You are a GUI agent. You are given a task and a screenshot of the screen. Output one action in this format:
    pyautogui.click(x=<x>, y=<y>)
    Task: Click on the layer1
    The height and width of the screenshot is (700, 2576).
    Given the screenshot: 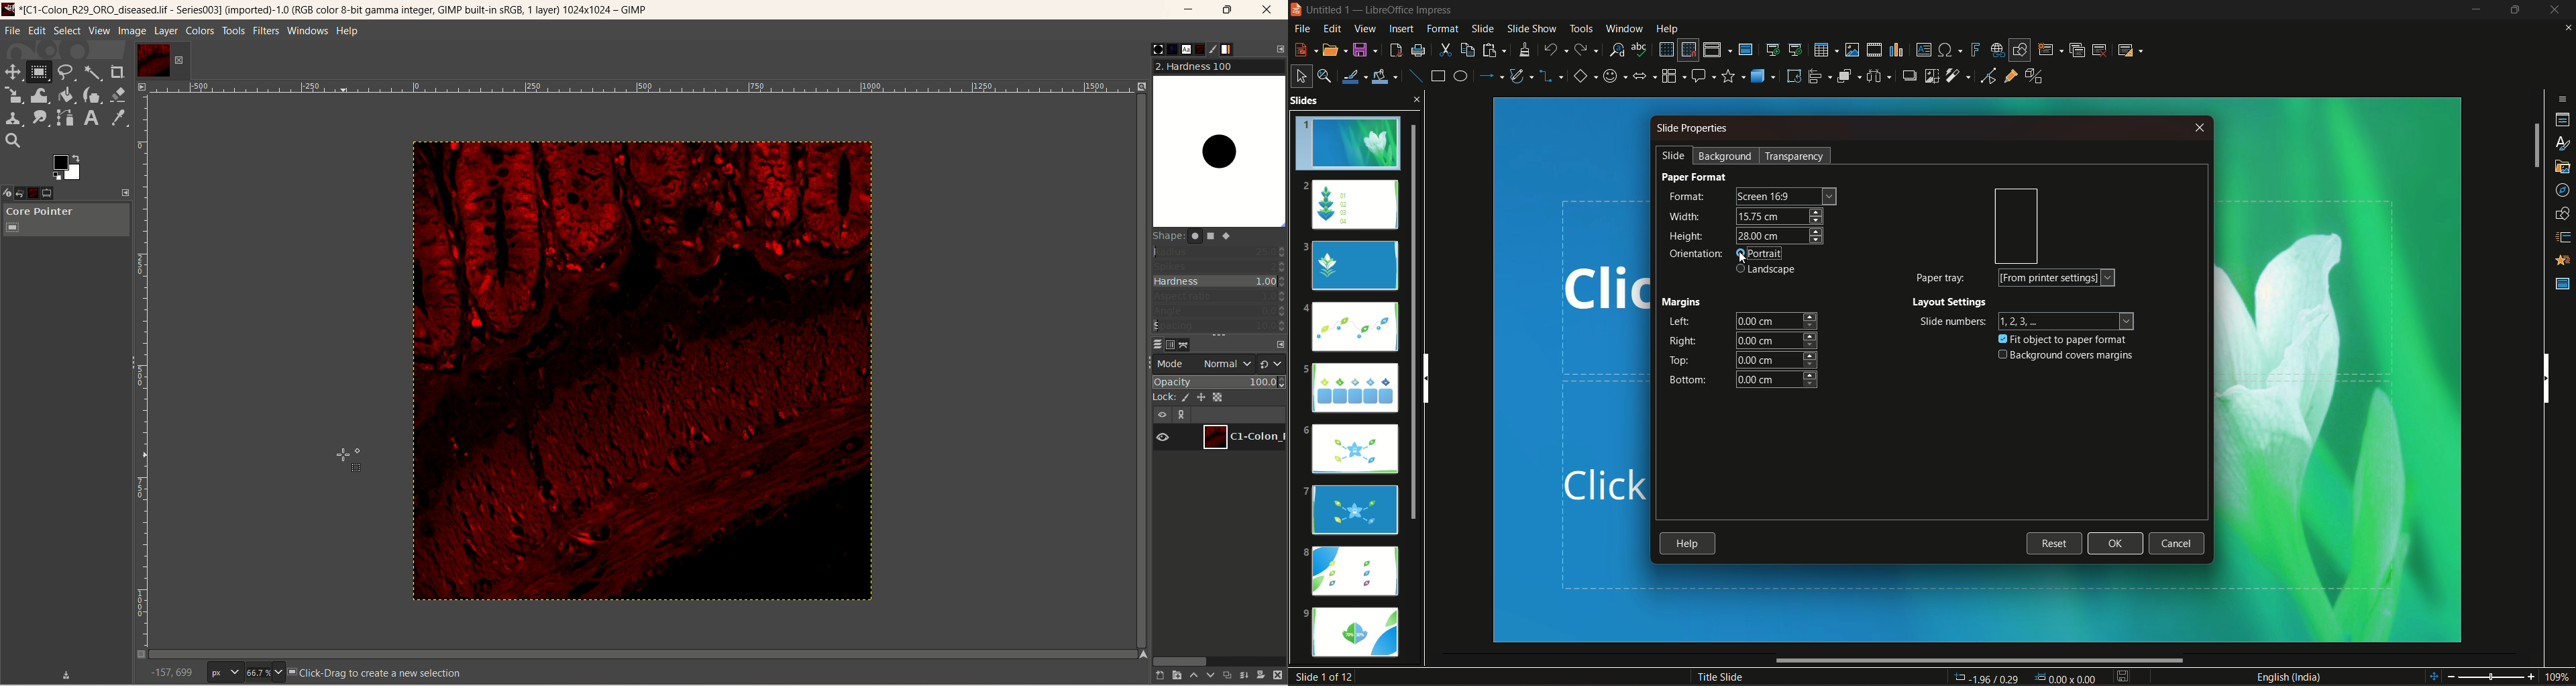 What is the action you would take?
    pyautogui.click(x=162, y=60)
    